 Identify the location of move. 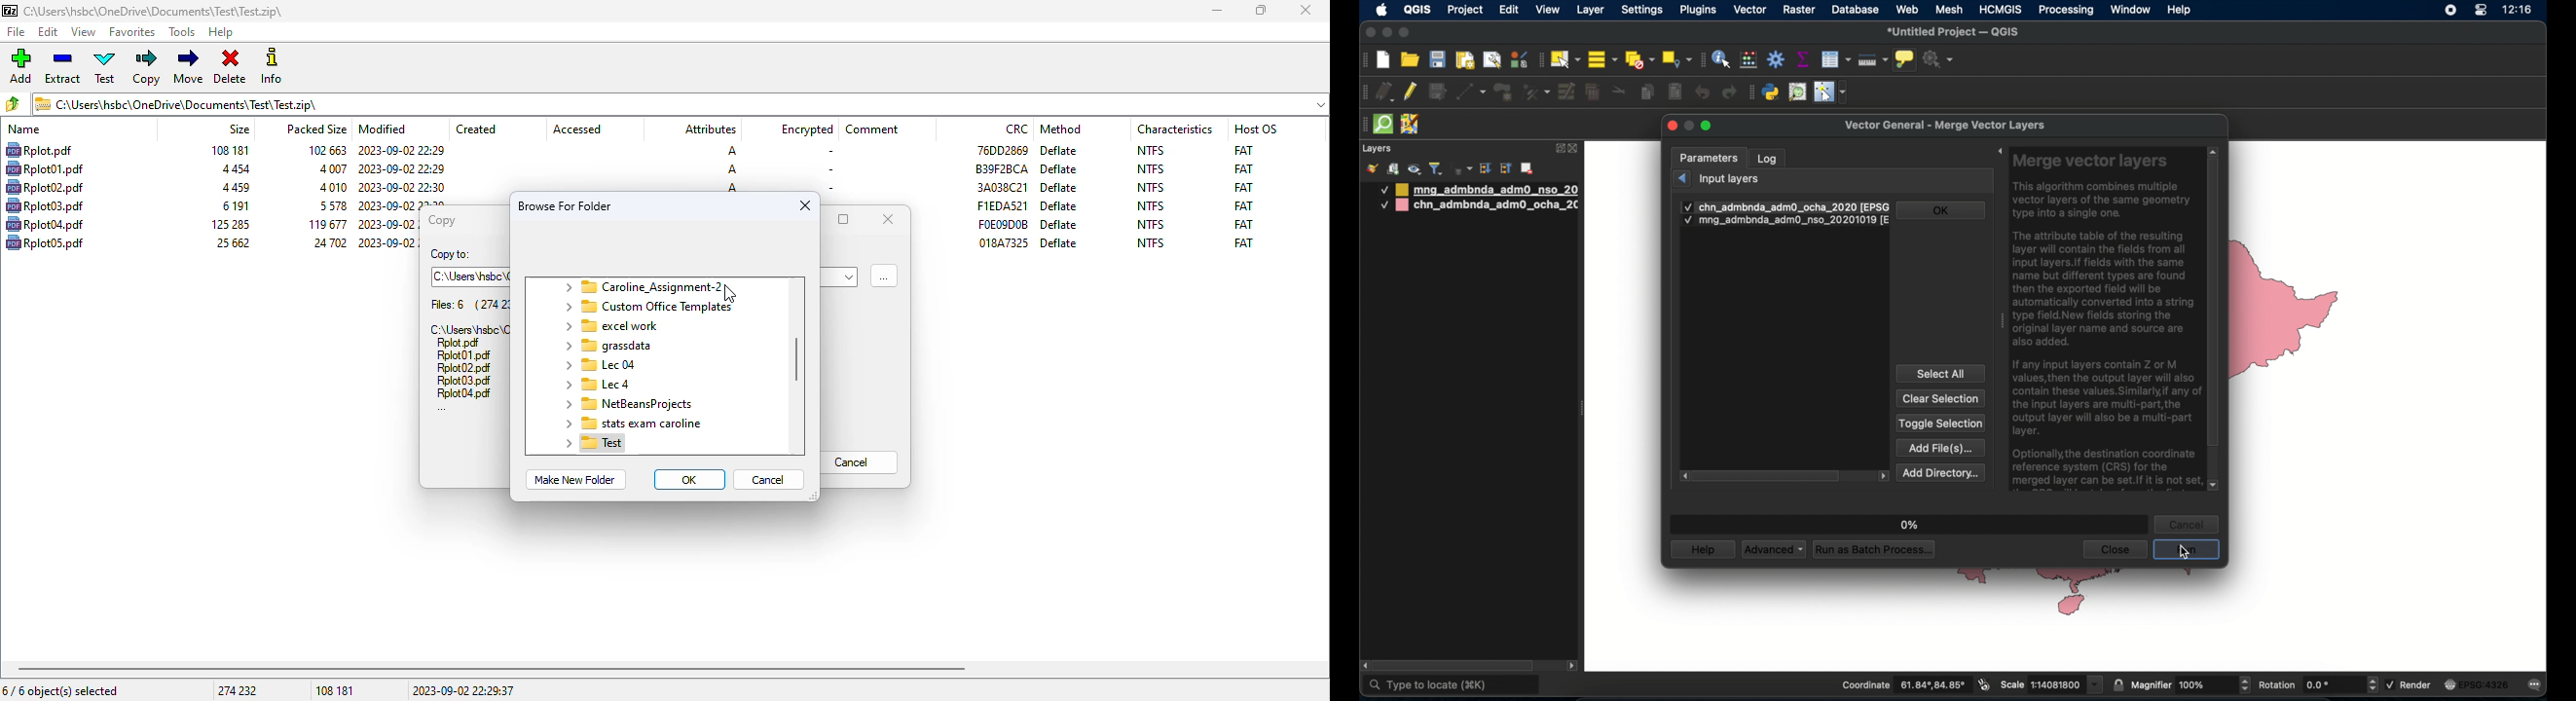
(188, 66).